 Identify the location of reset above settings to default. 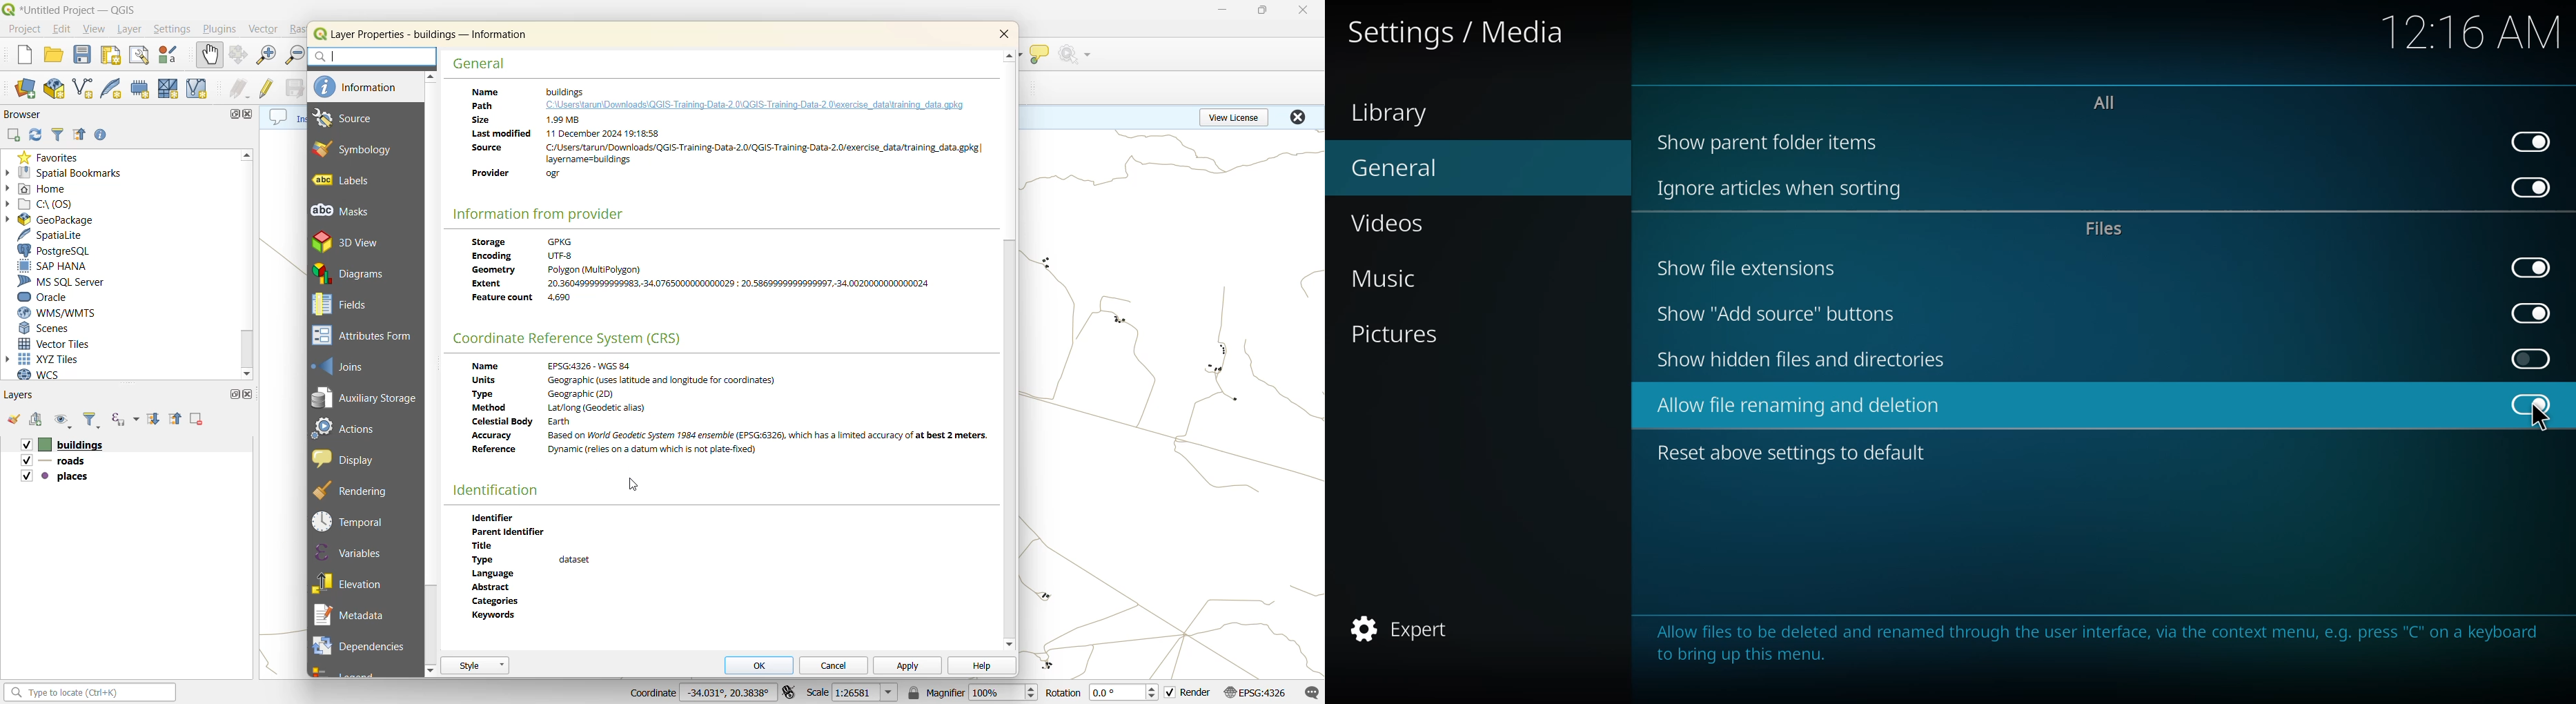
(1795, 452).